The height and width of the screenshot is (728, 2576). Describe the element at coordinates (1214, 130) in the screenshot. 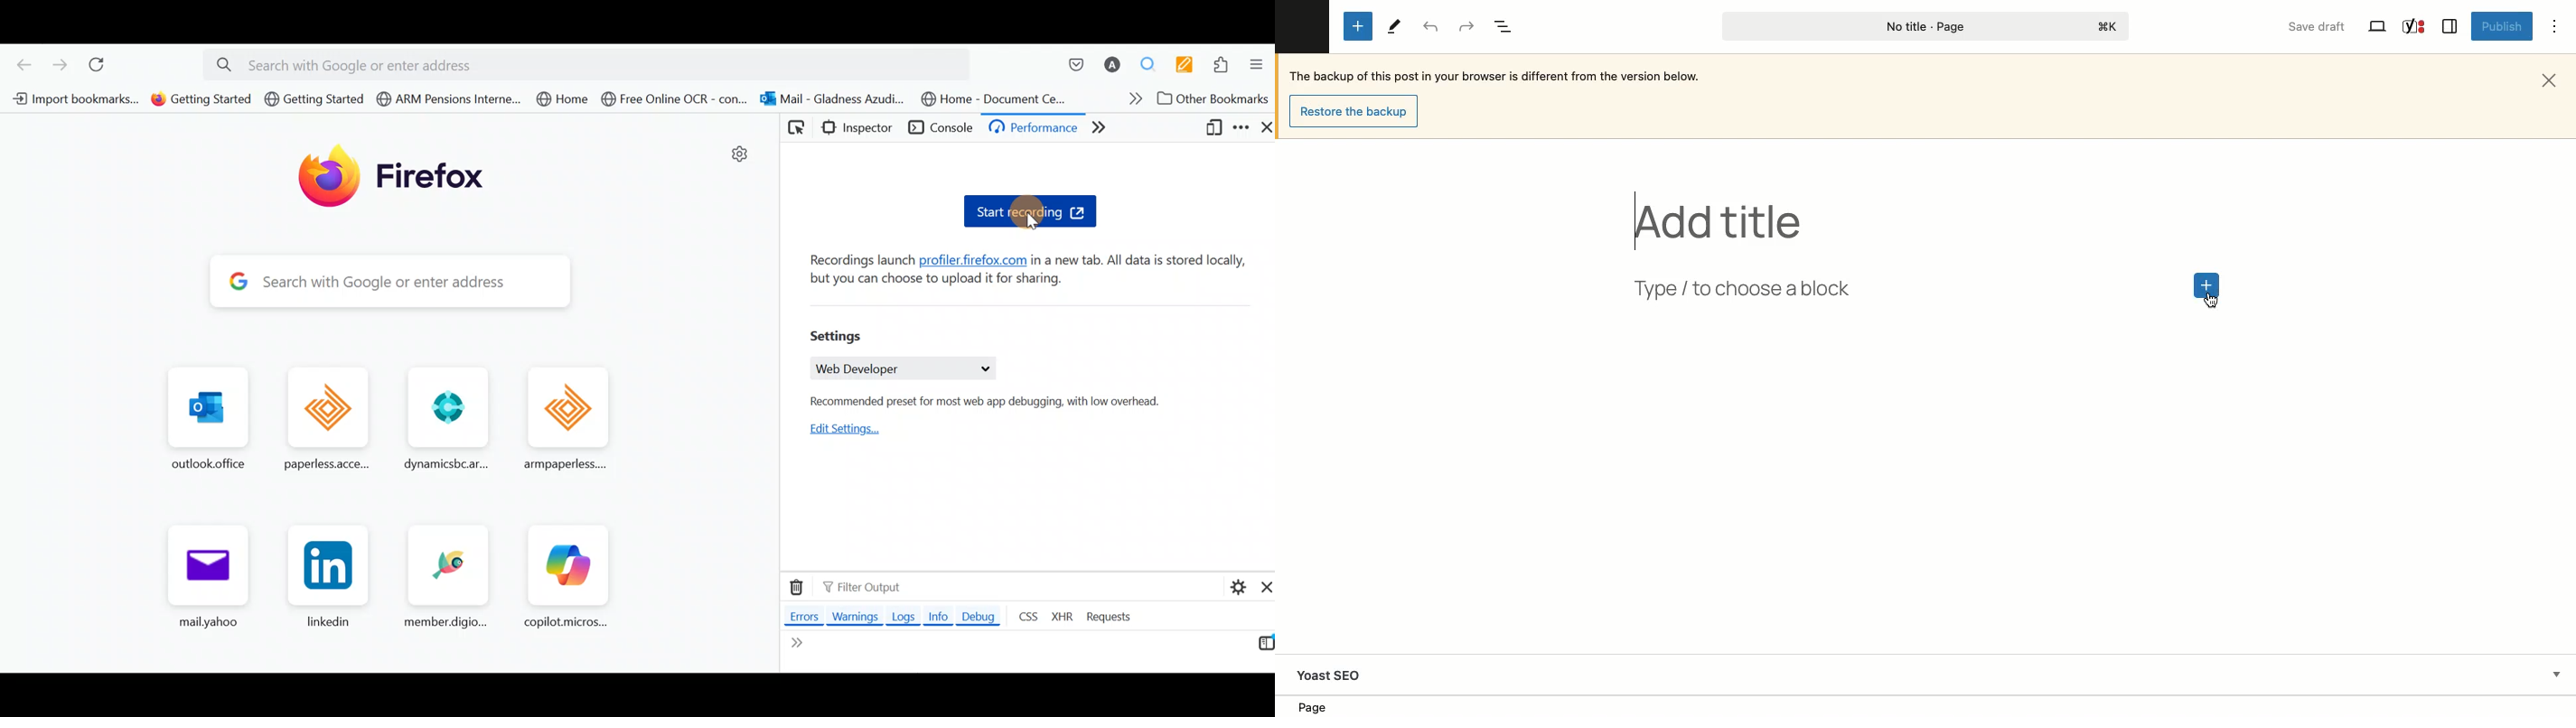

I see `Responsive design mode` at that location.